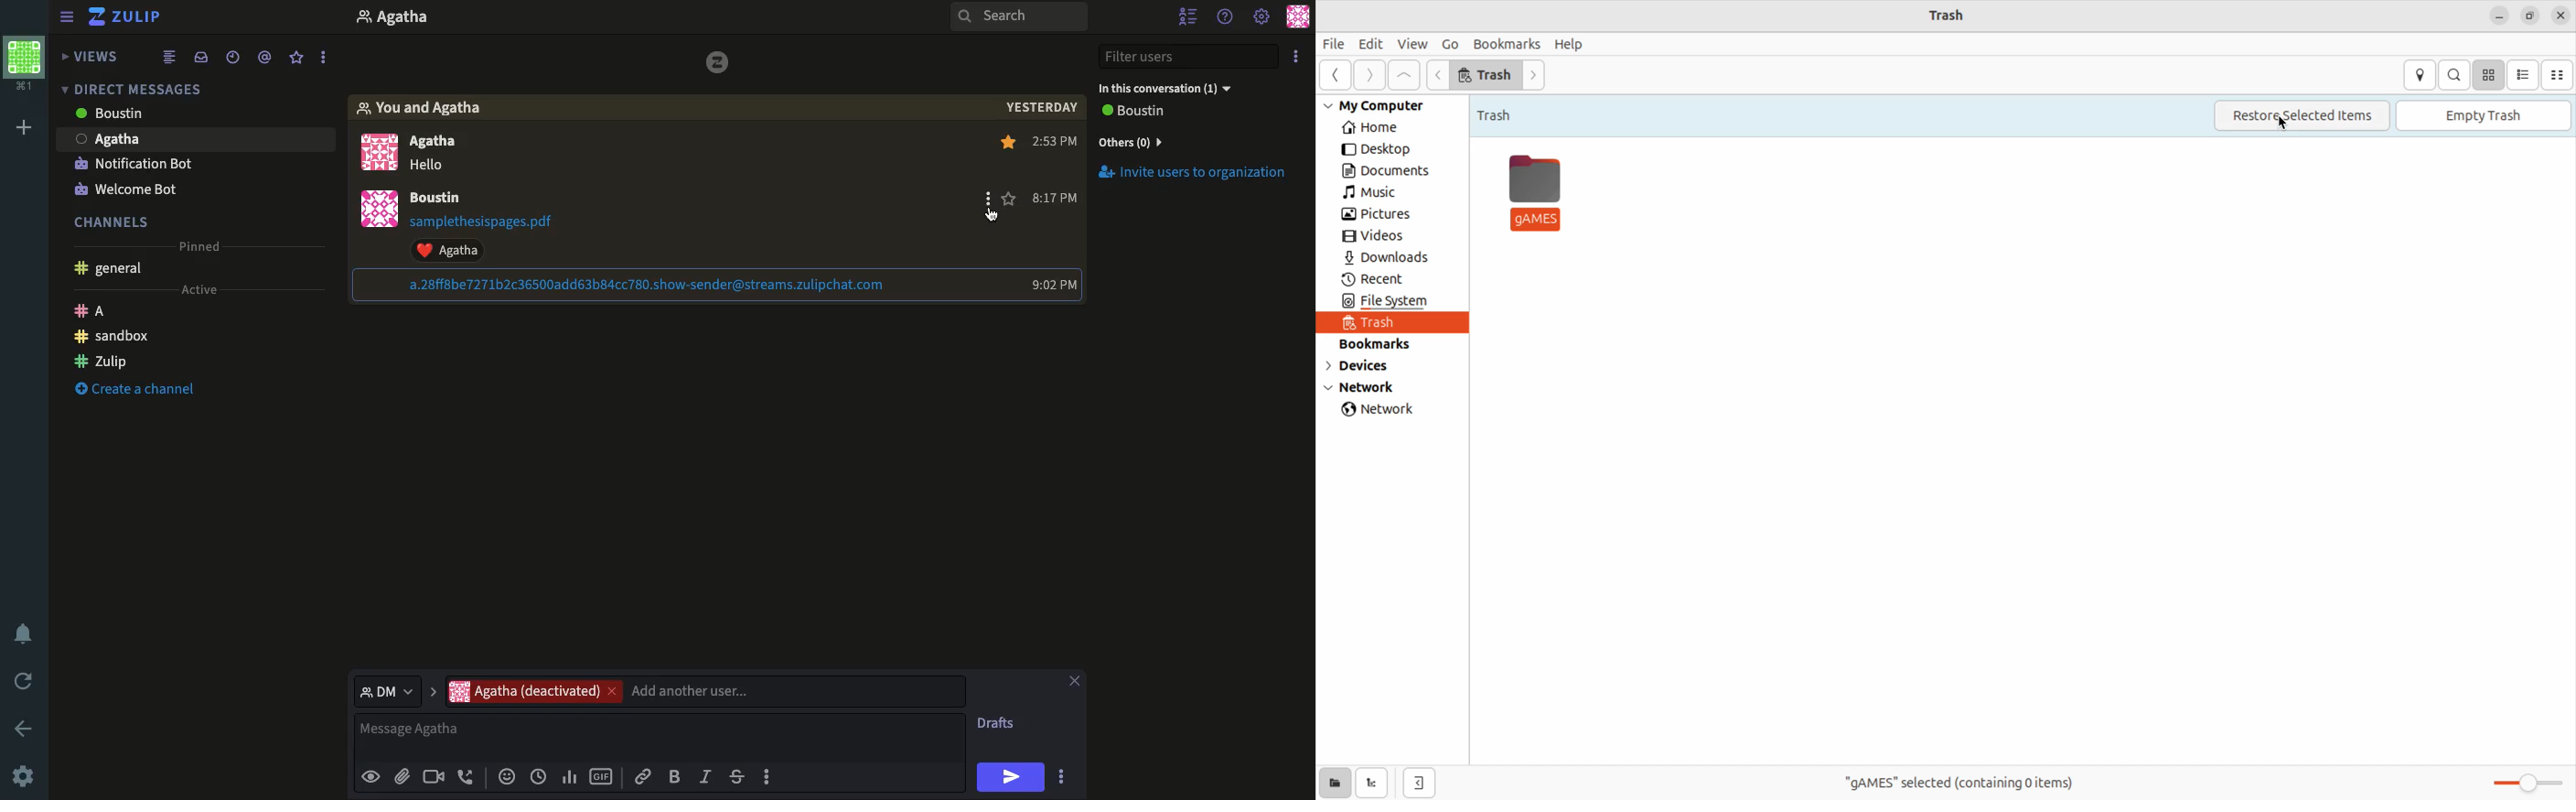 The width and height of the screenshot is (2576, 812). Describe the element at coordinates (1187, 15) in the screenshot. I see `Hide users list` at that location.